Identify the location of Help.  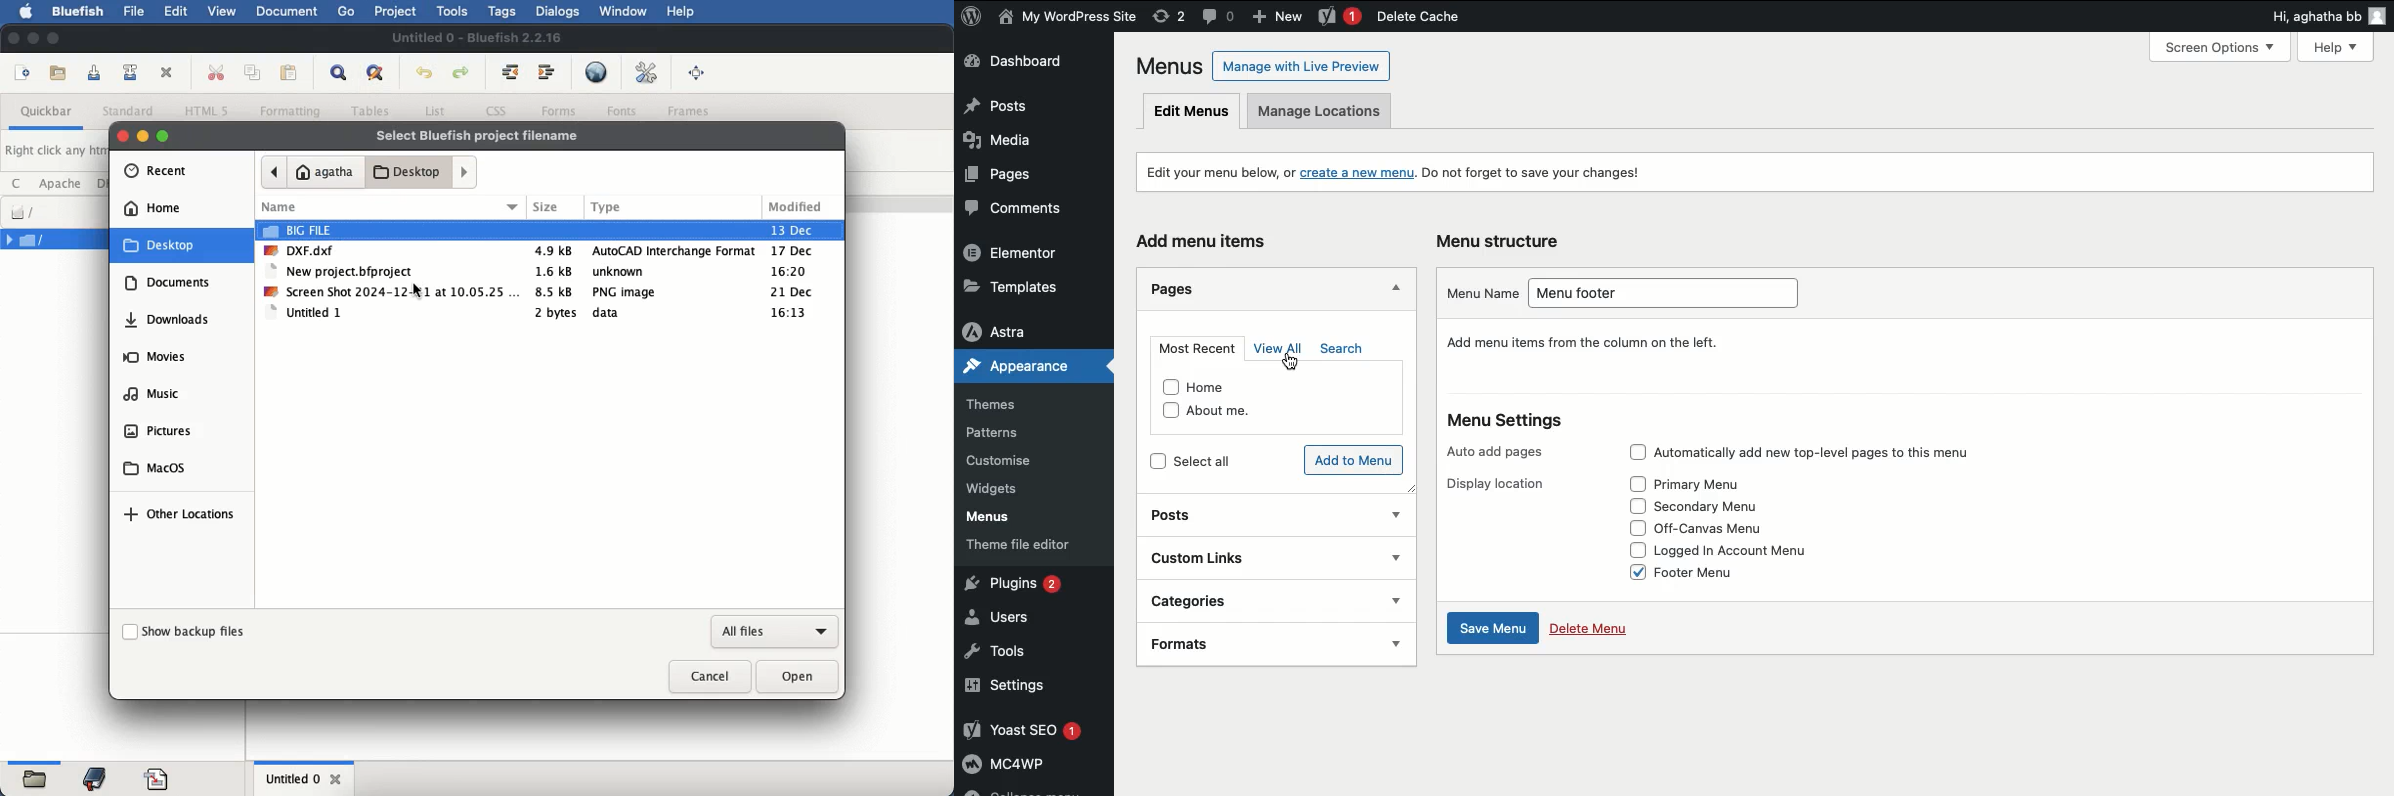
(2340, 45).